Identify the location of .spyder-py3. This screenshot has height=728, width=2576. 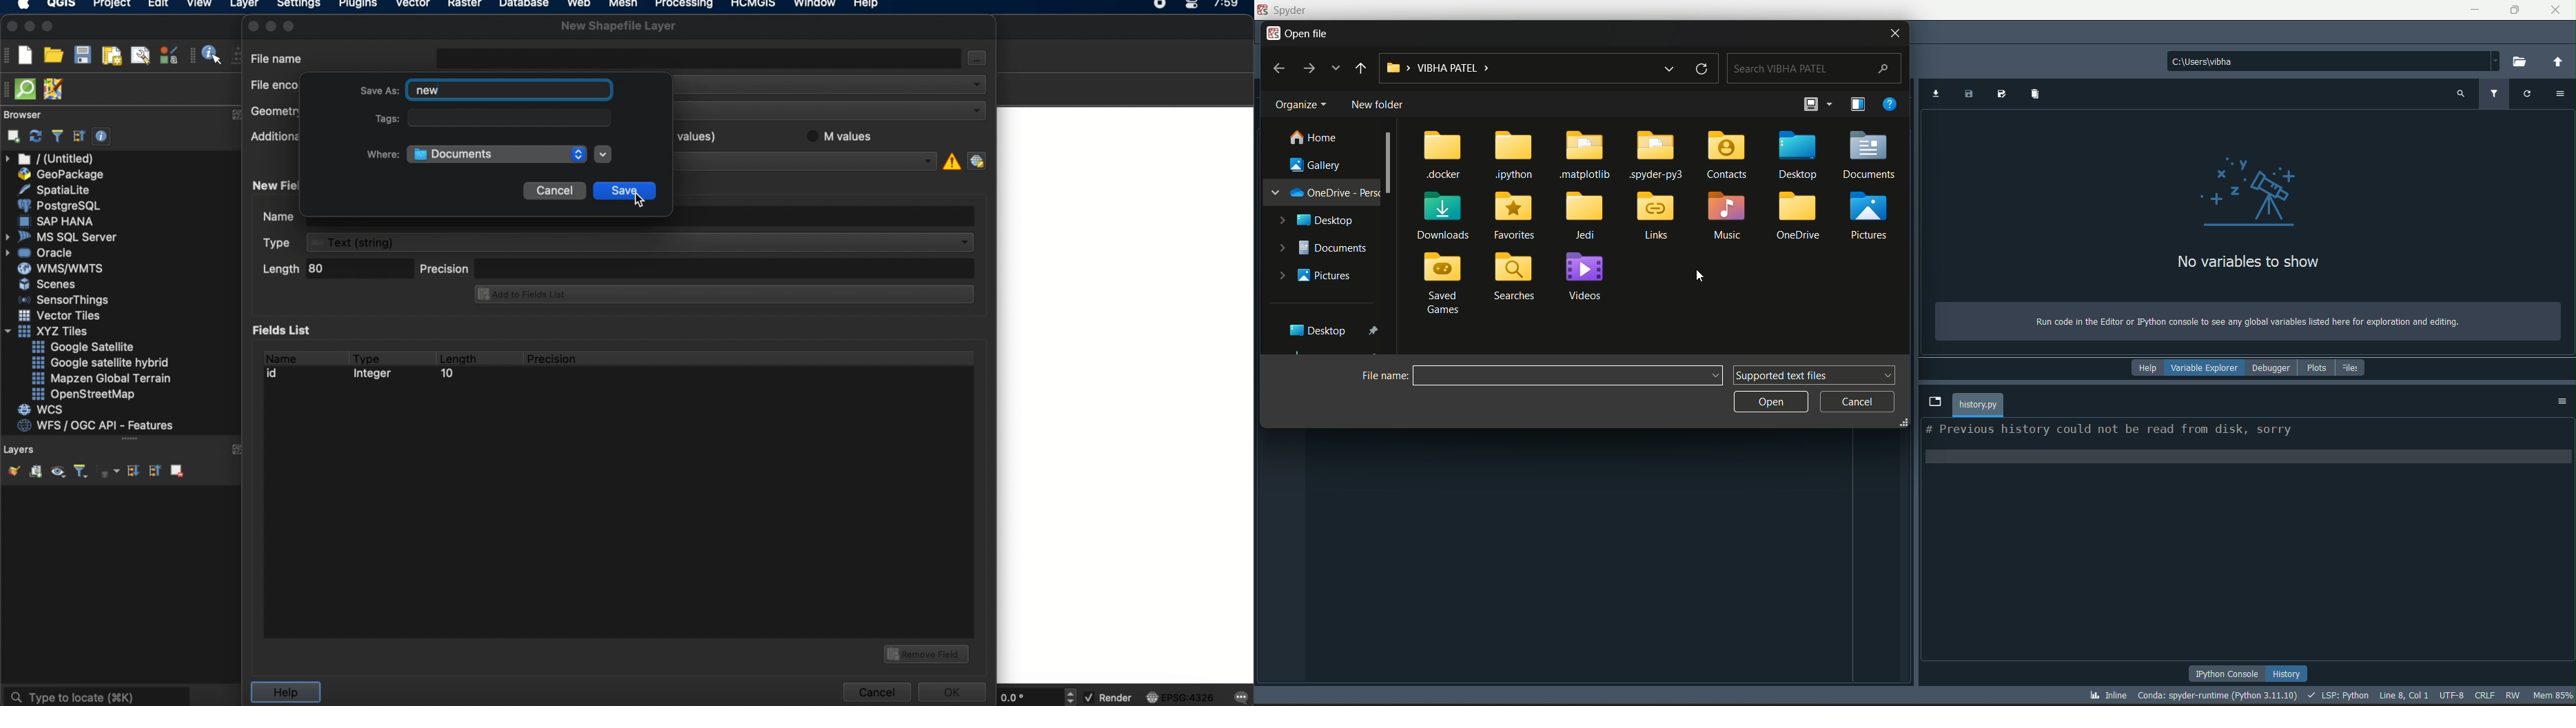
(1659, 154).